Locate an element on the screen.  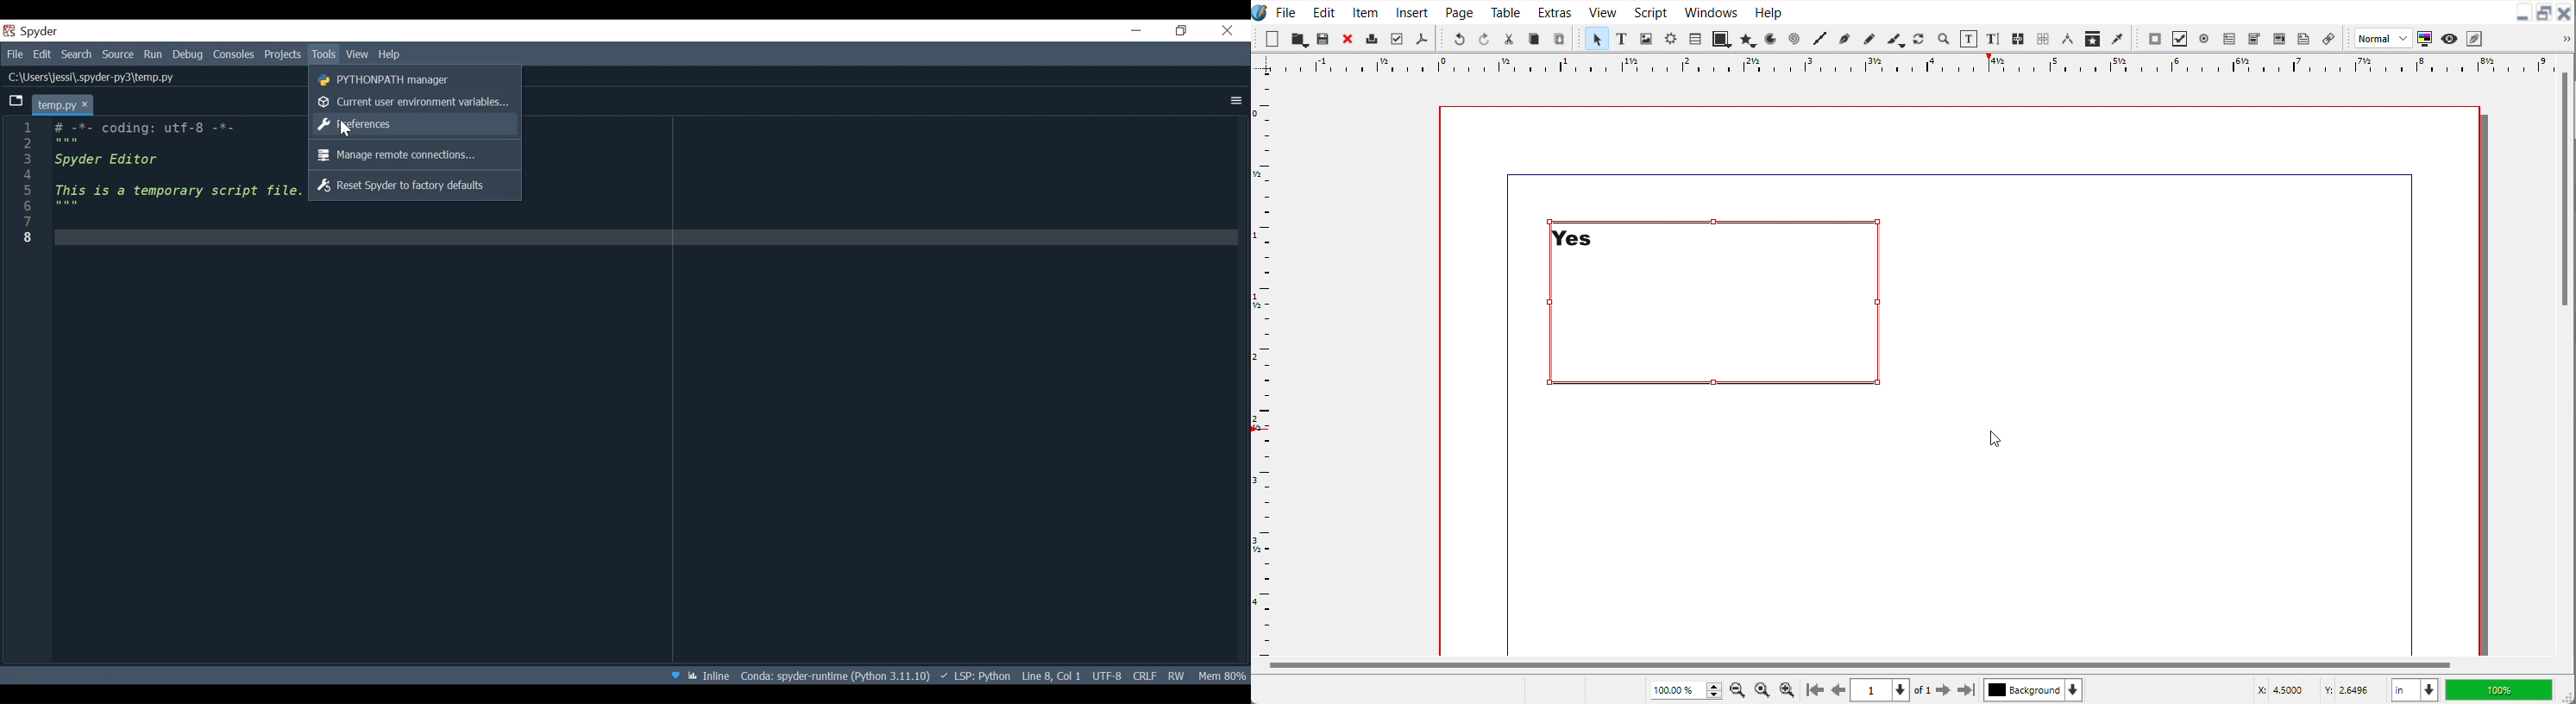
Vertical Scale is located at coordinates (1263, 362).